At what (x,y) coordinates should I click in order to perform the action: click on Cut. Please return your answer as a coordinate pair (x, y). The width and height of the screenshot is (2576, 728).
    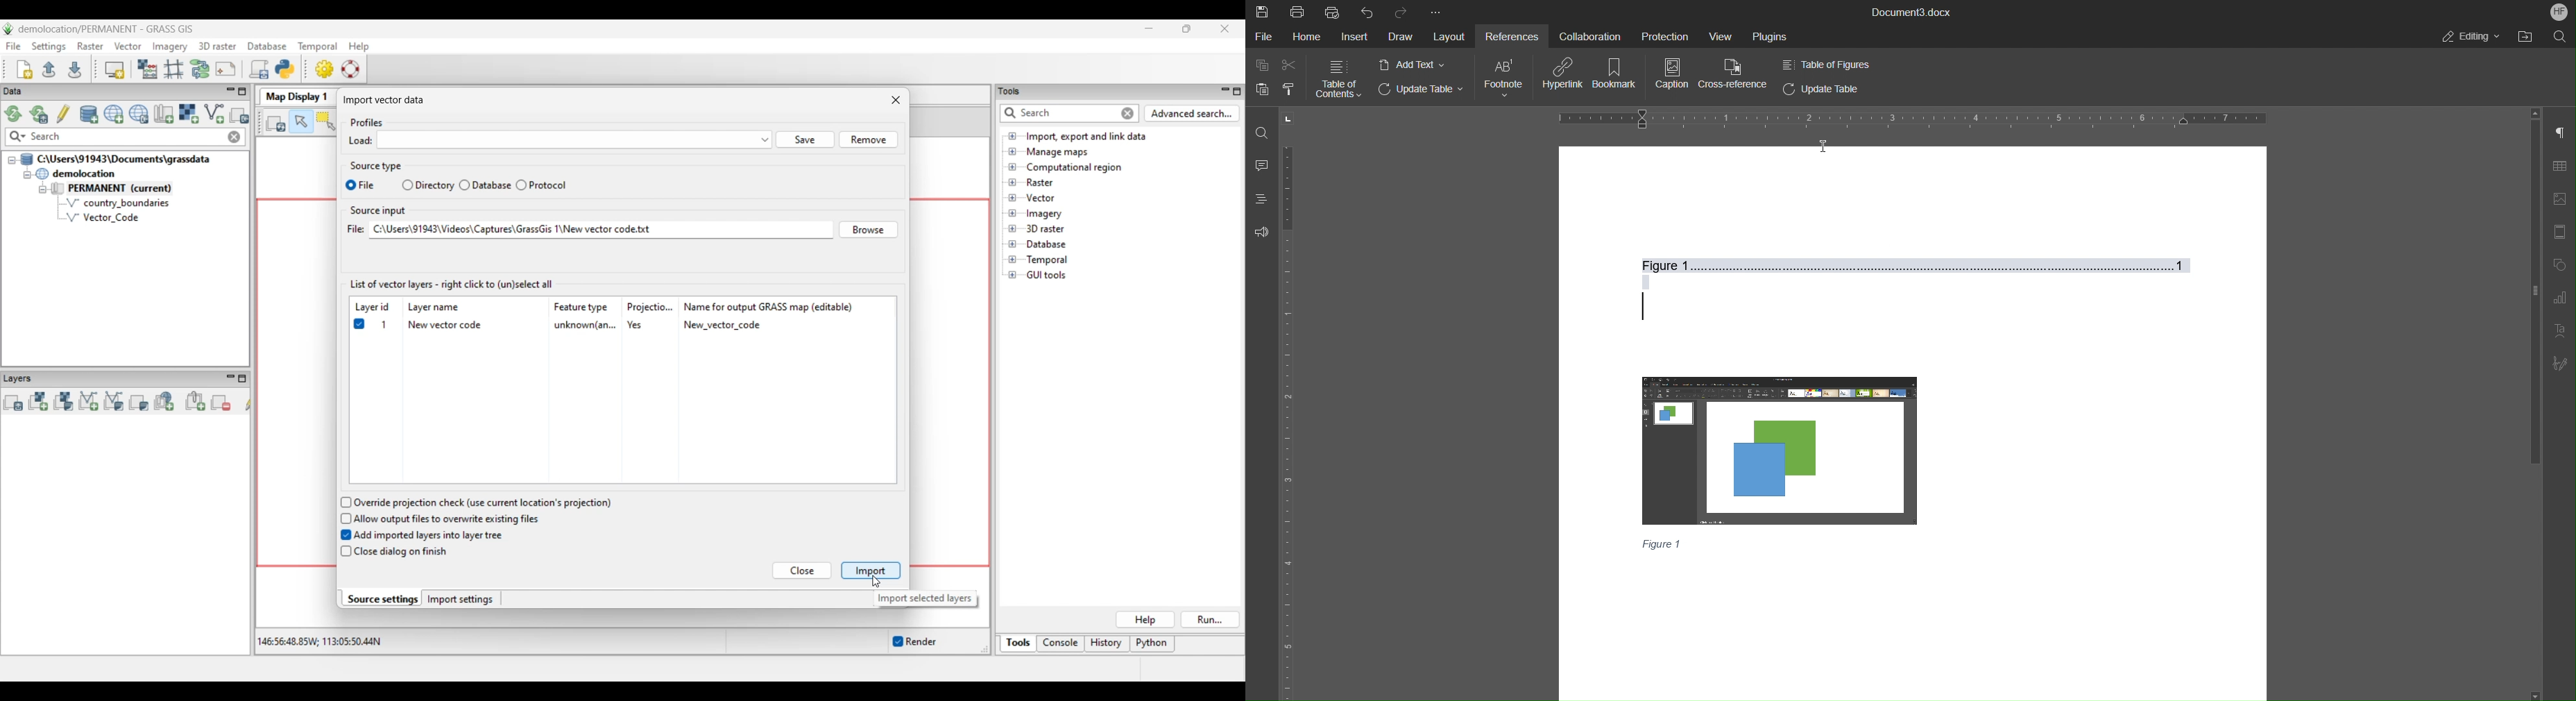
    Looking at the image, I should click on (1290, 65).